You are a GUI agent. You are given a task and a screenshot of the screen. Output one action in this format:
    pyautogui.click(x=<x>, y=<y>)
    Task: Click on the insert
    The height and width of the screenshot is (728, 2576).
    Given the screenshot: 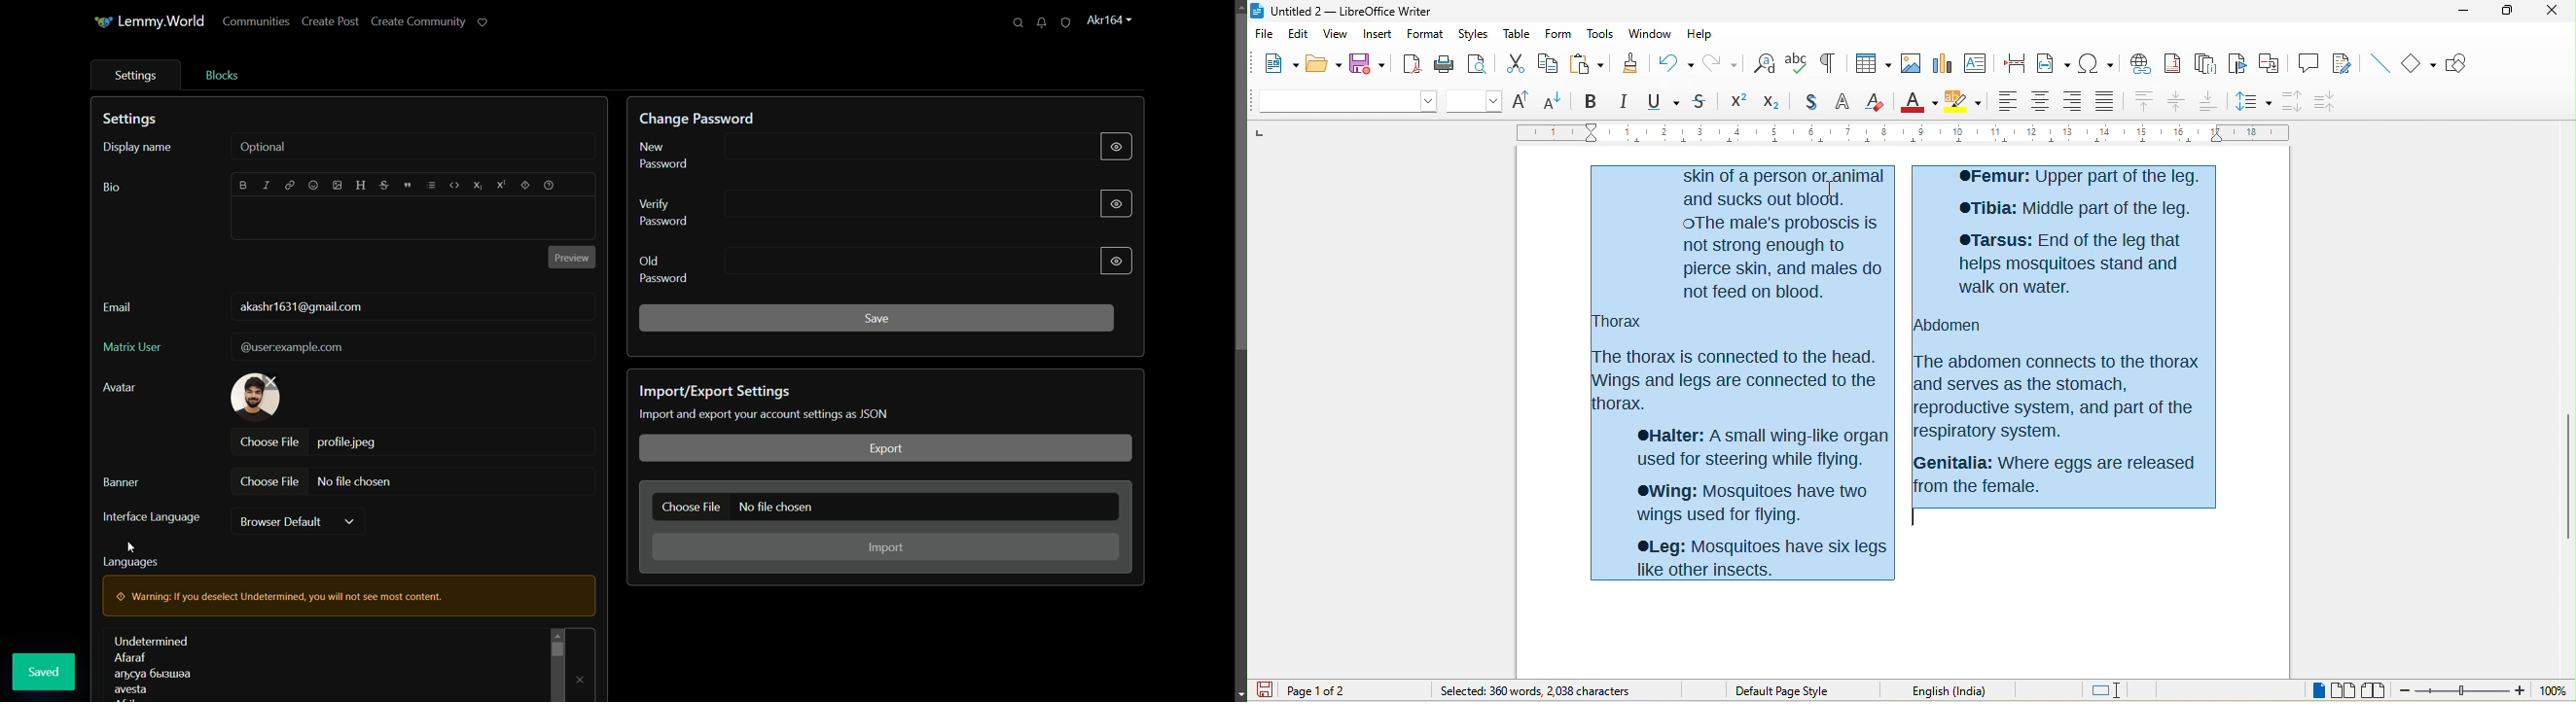 What is the action you would take?
    pyautogui.click(x=1377, y=33)
    